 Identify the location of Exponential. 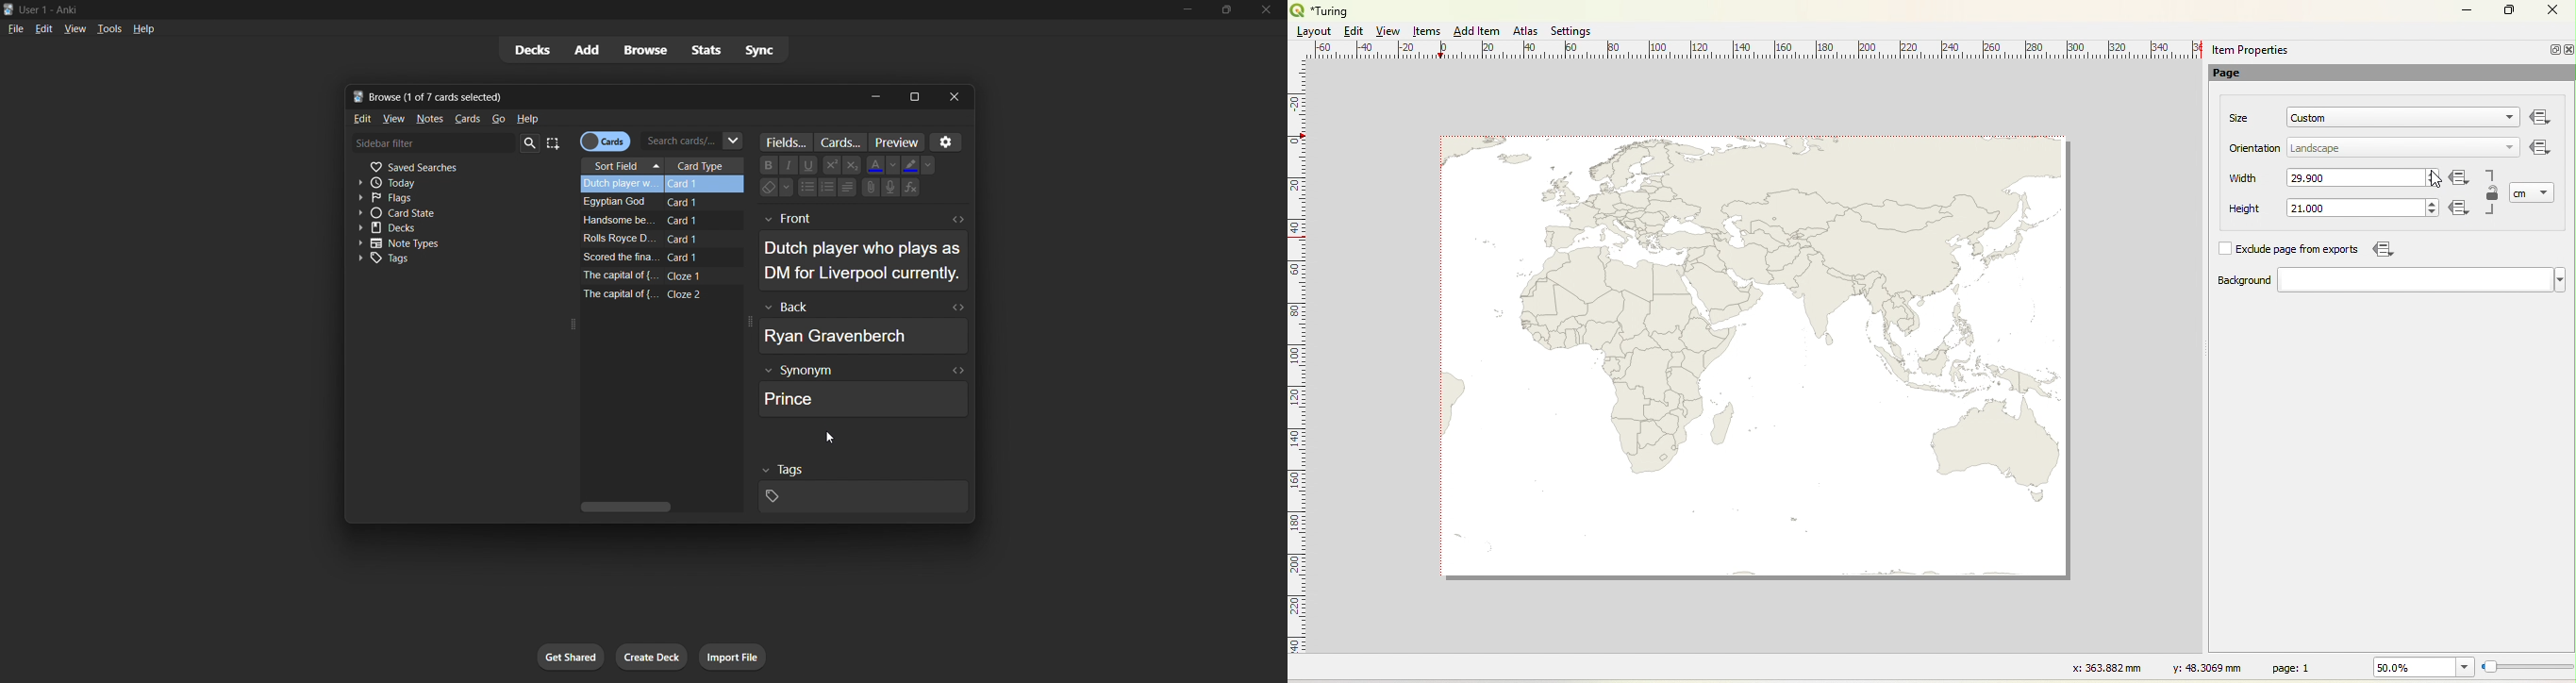
(851, 164).